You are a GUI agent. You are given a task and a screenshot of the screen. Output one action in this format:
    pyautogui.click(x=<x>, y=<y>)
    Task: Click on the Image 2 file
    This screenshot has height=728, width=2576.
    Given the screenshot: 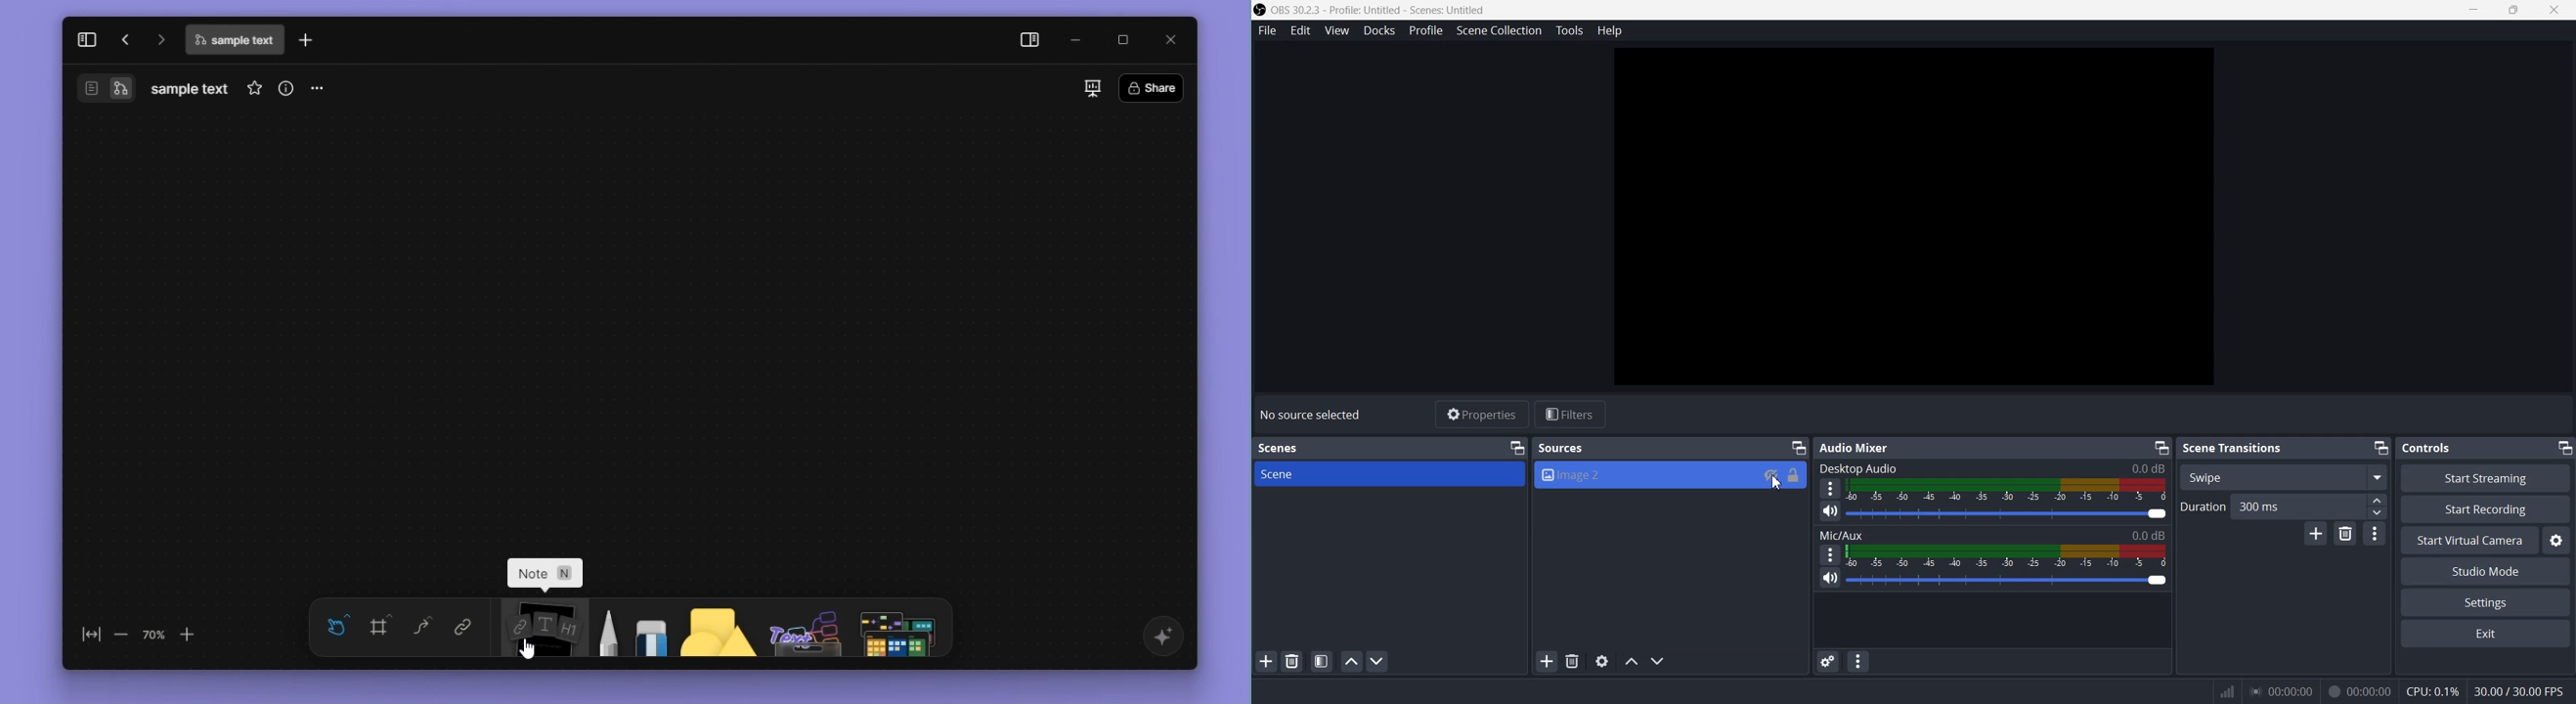 What is the action you would take?
    pyautogui.click(x=1638, y=476)
    